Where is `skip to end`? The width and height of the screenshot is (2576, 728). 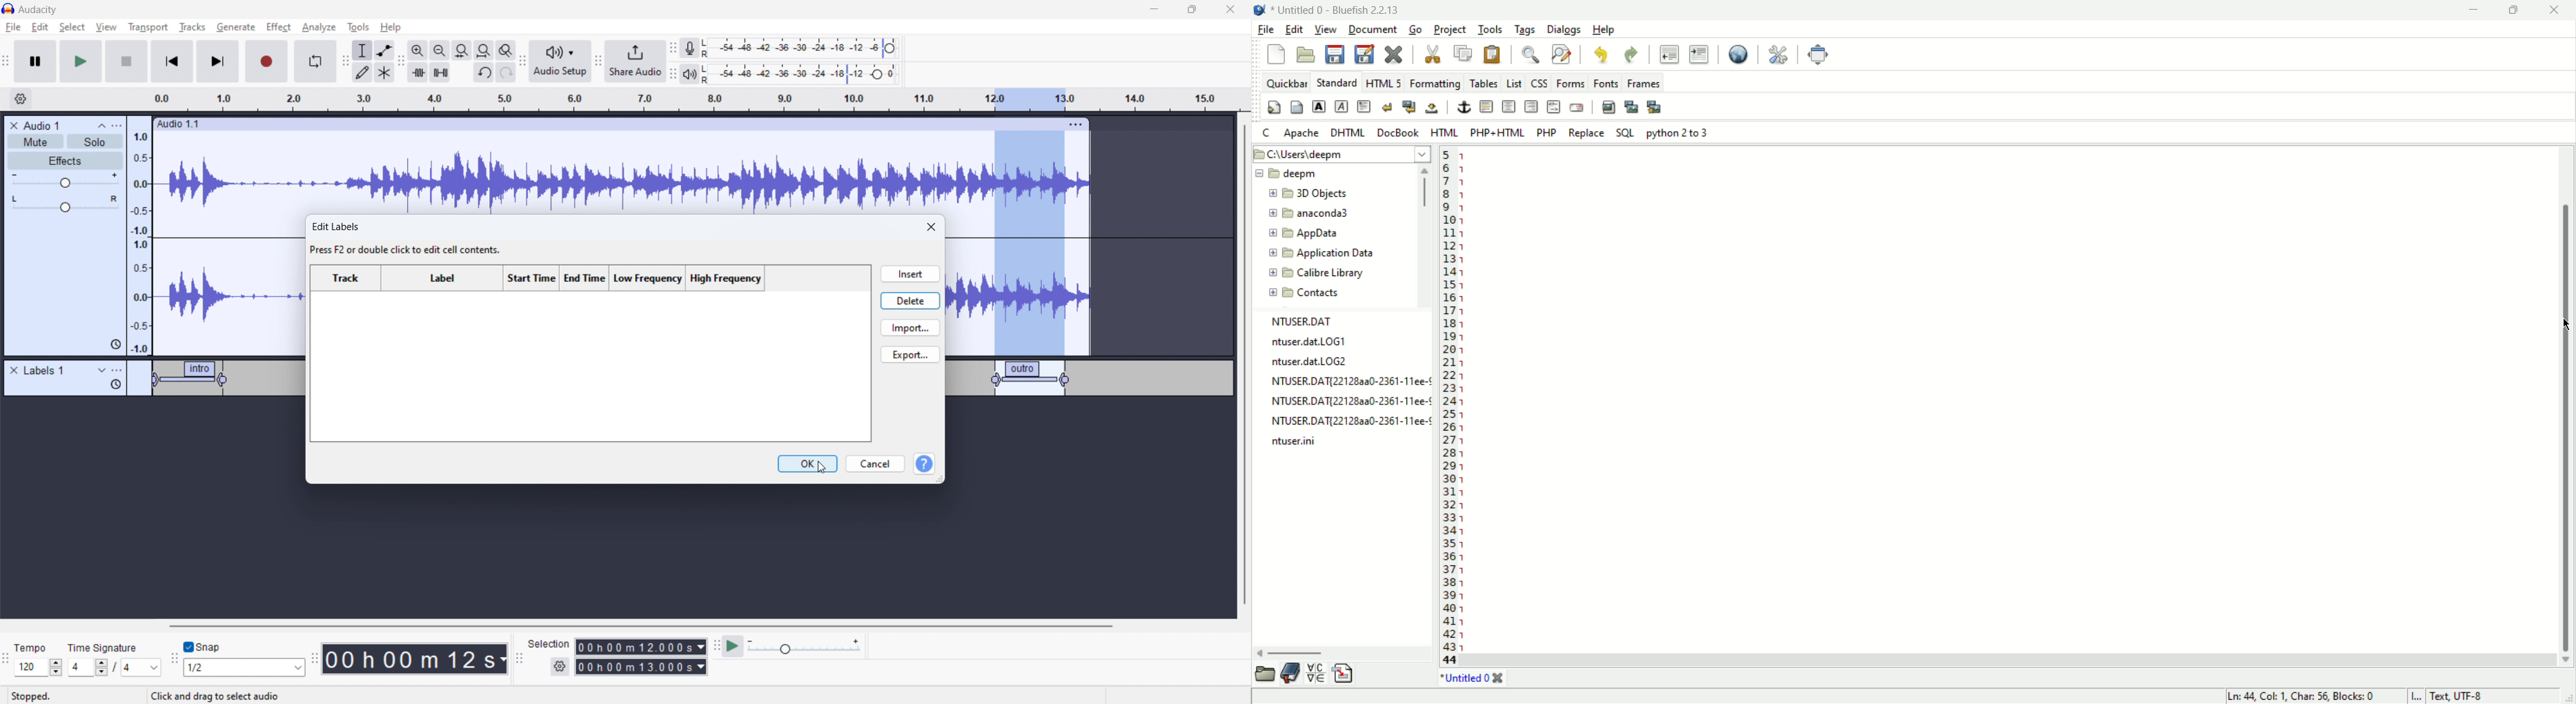
skip to end is located at coordinates (222, 61).